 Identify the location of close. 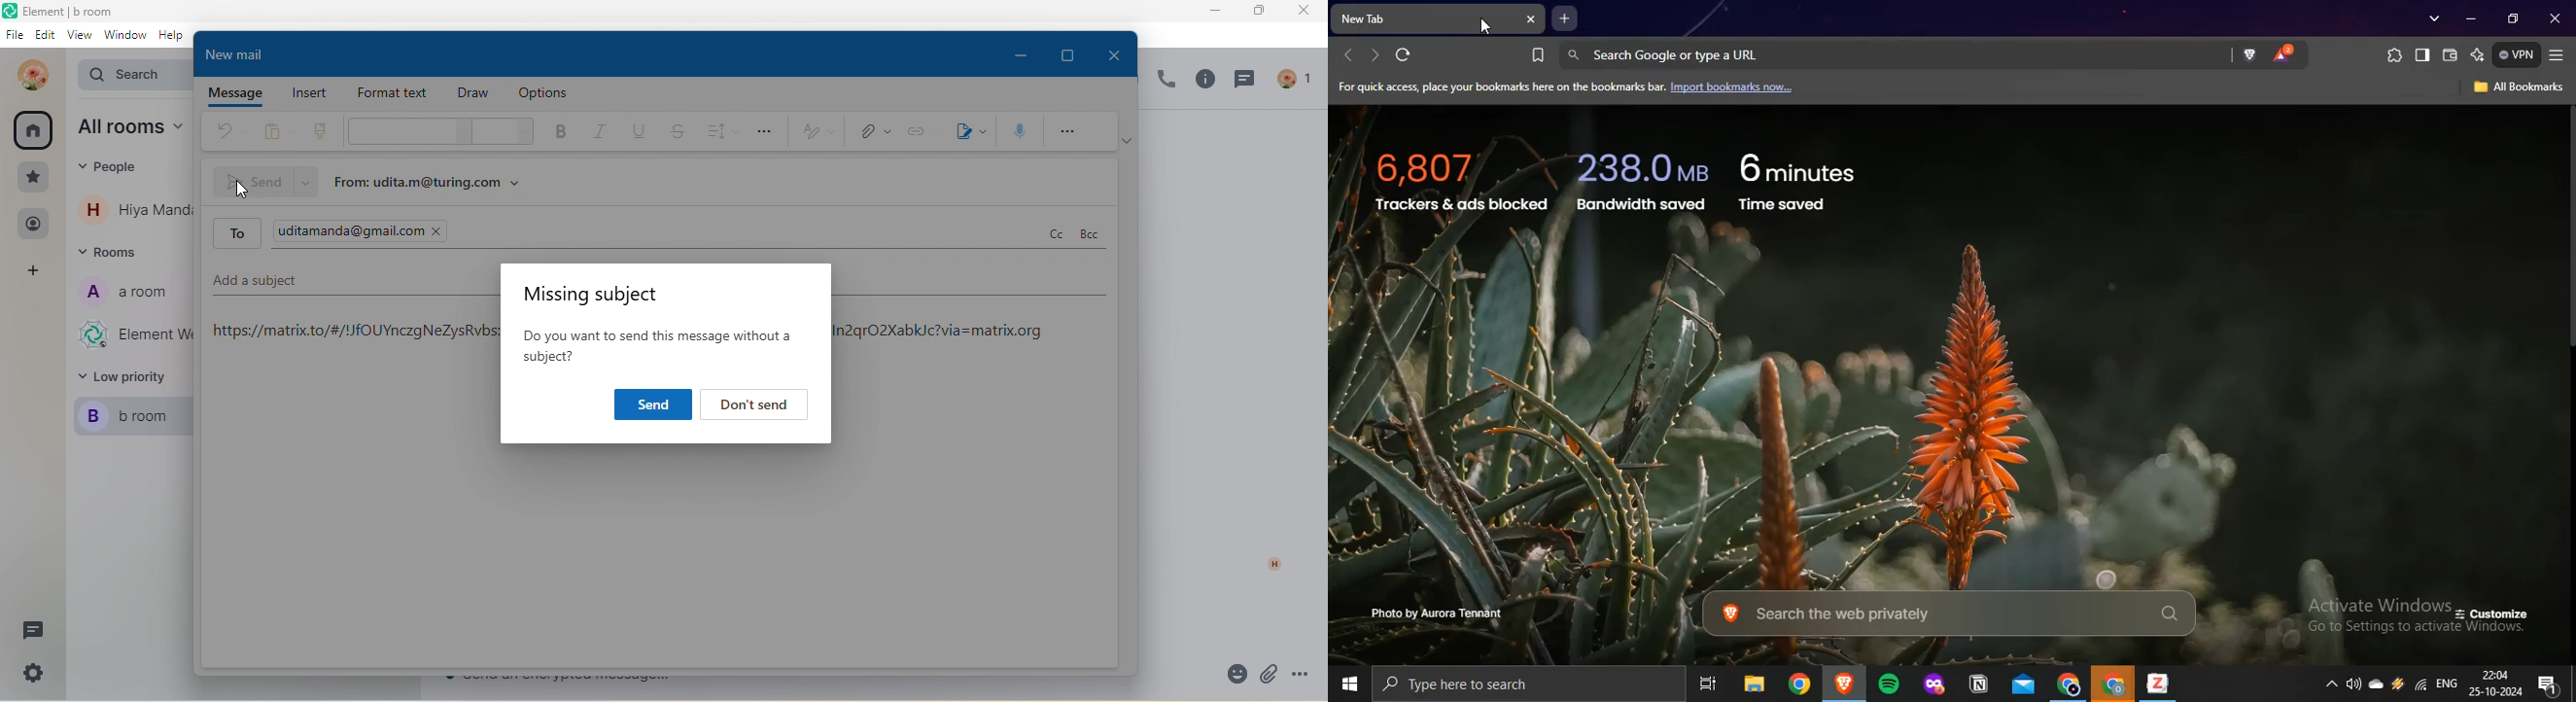
(1300, 12).